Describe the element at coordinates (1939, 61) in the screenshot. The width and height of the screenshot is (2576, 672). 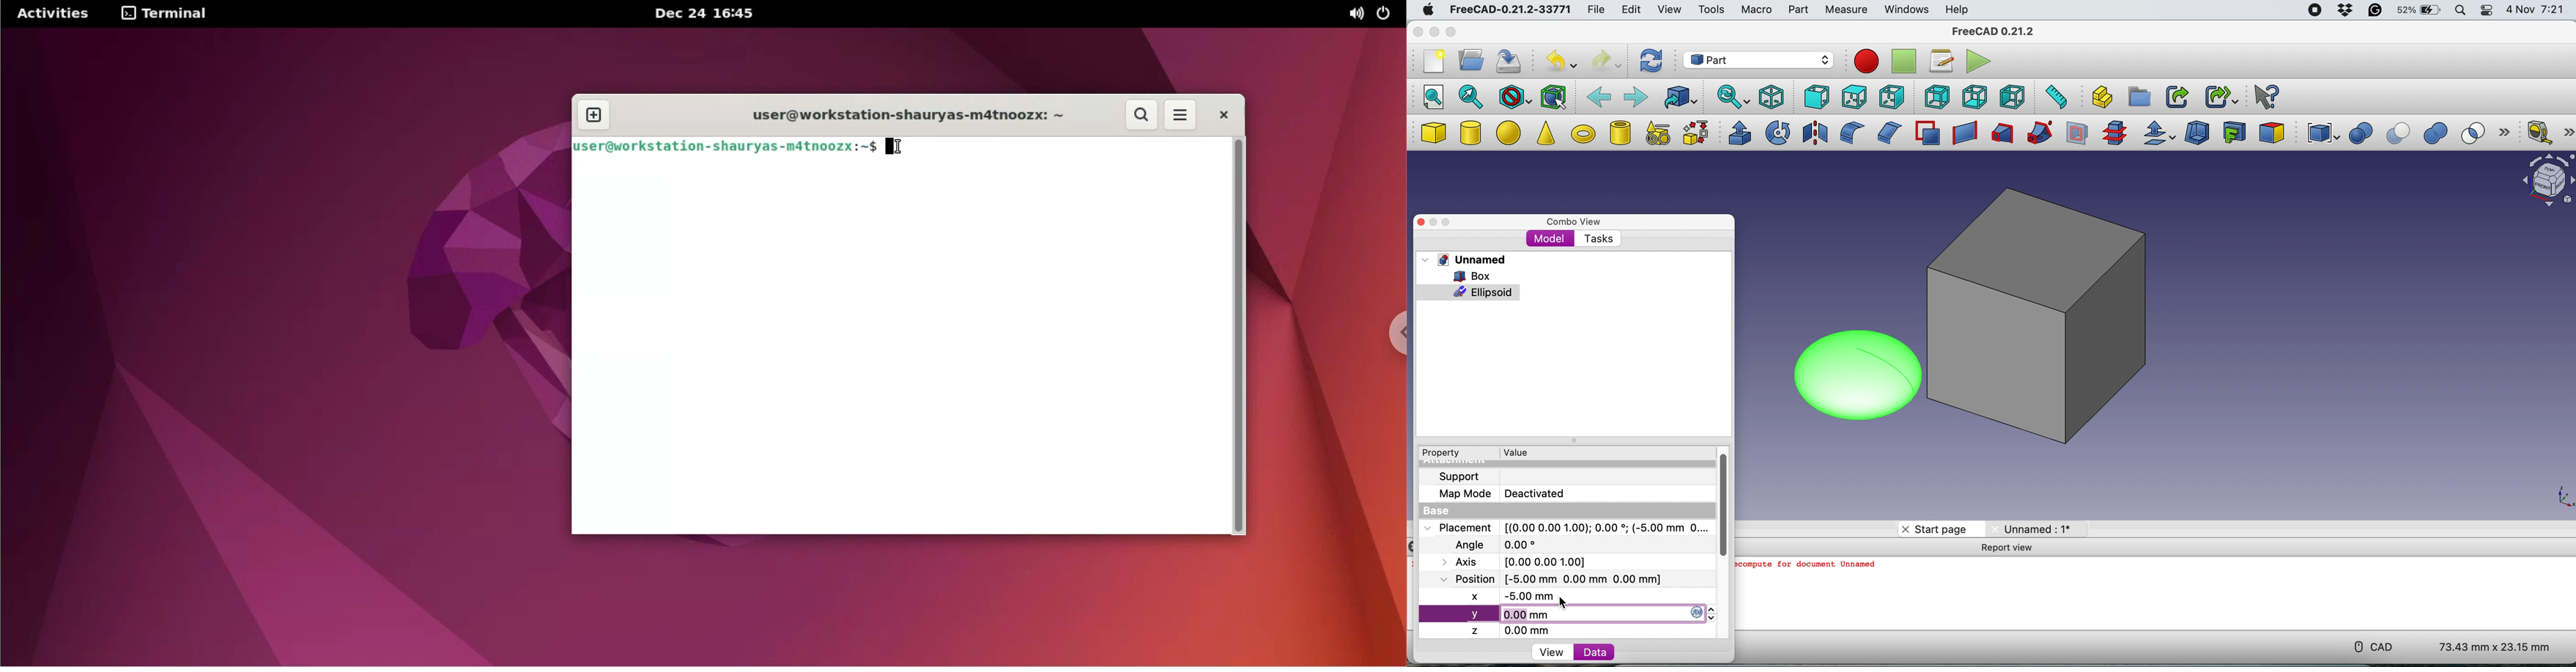
I see `macros` at that location.